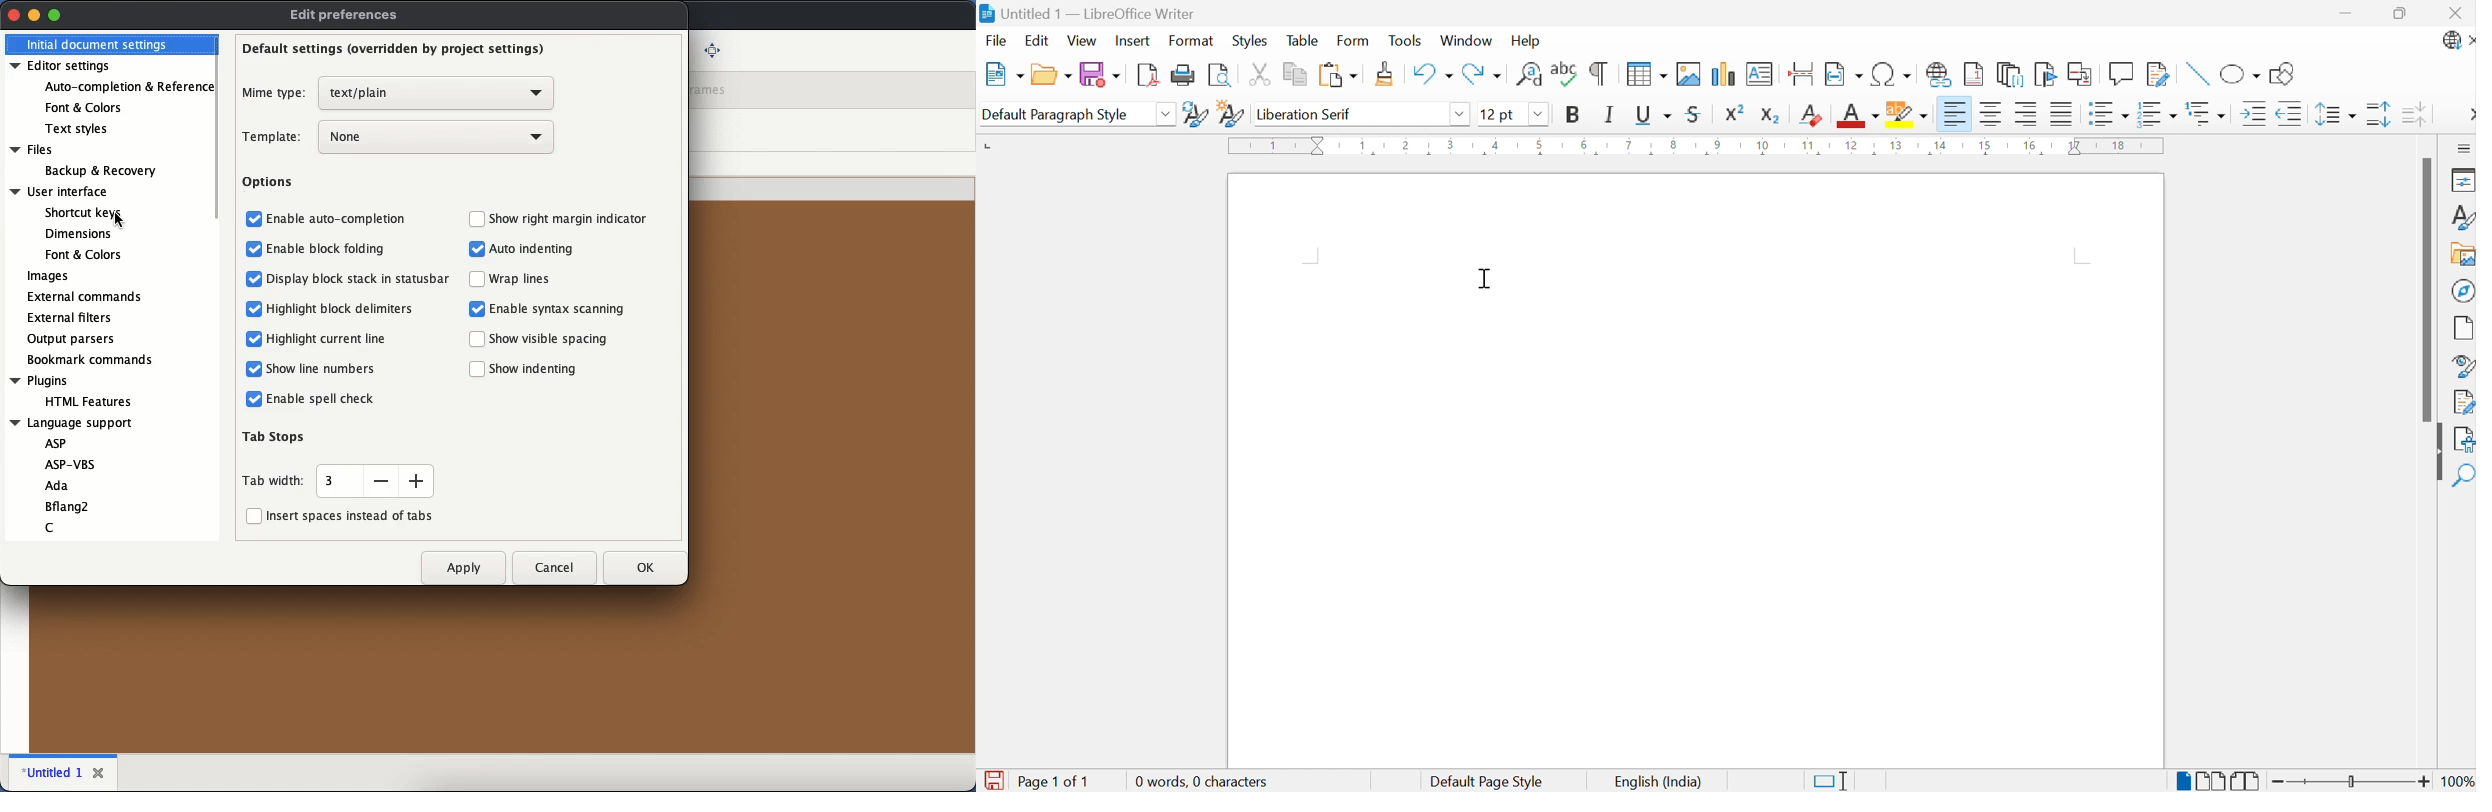  Describe the element at coordinates (65, 65) in the screenshot. I see `editor settings` at that location.